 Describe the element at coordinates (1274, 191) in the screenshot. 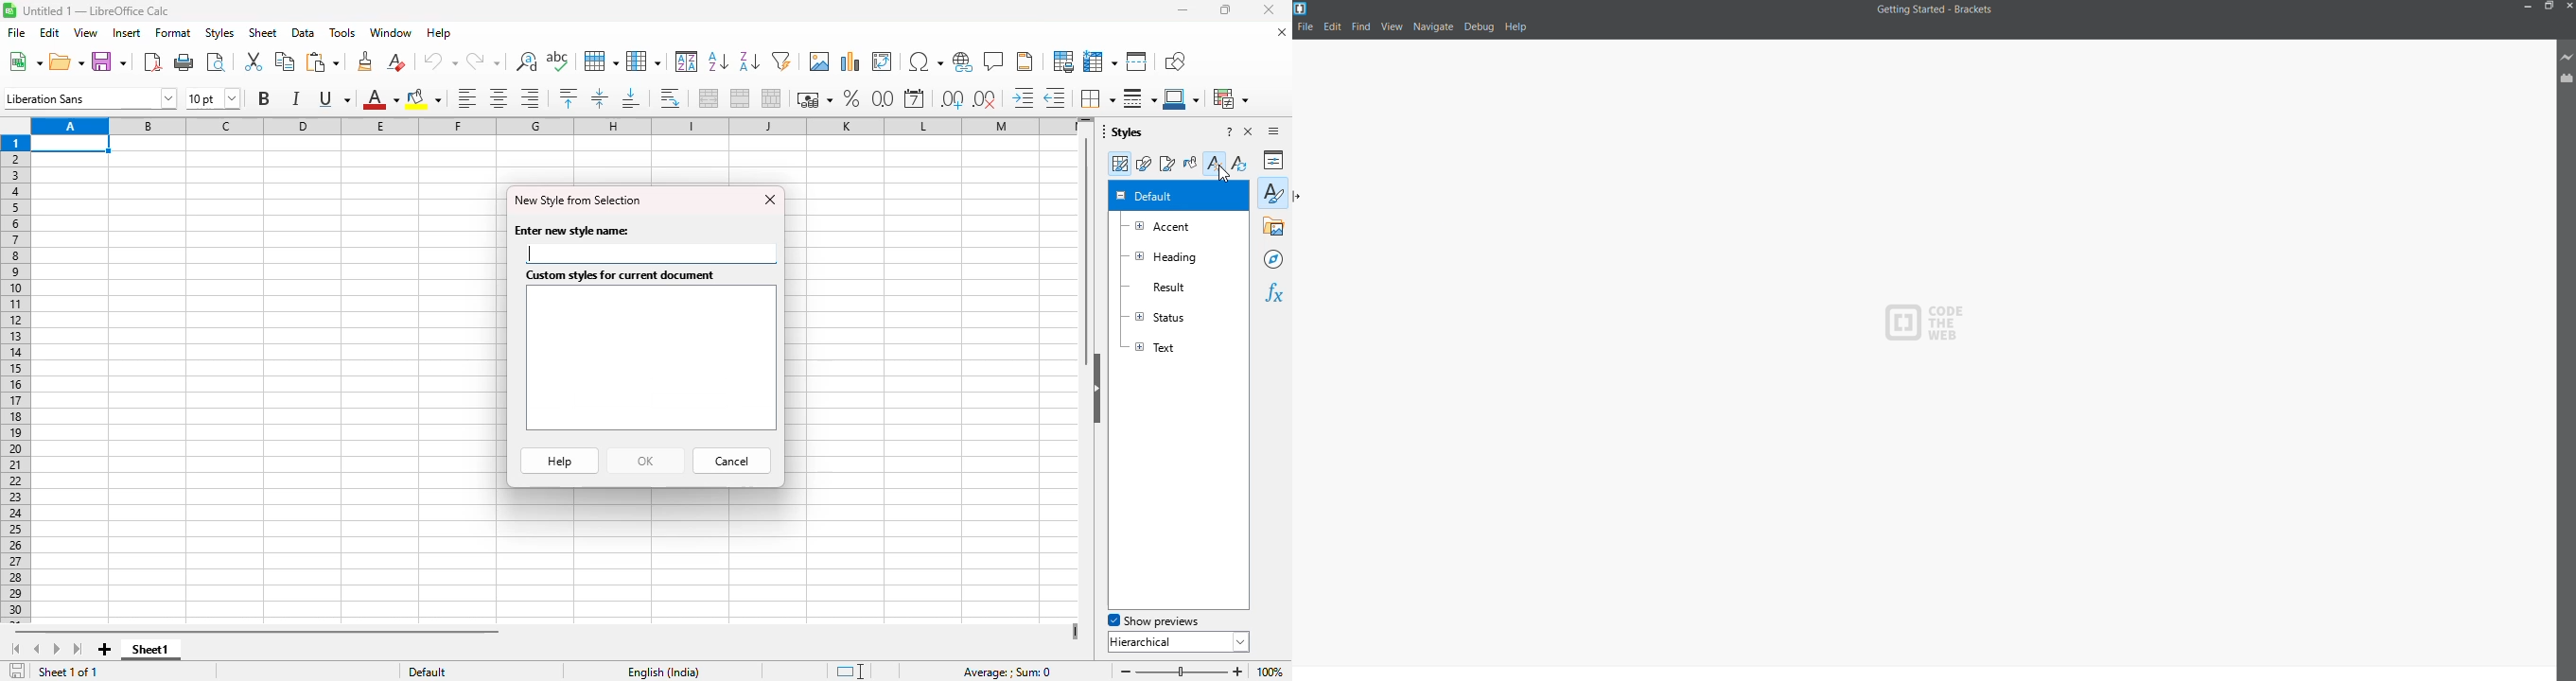

I see `styles` at that location.